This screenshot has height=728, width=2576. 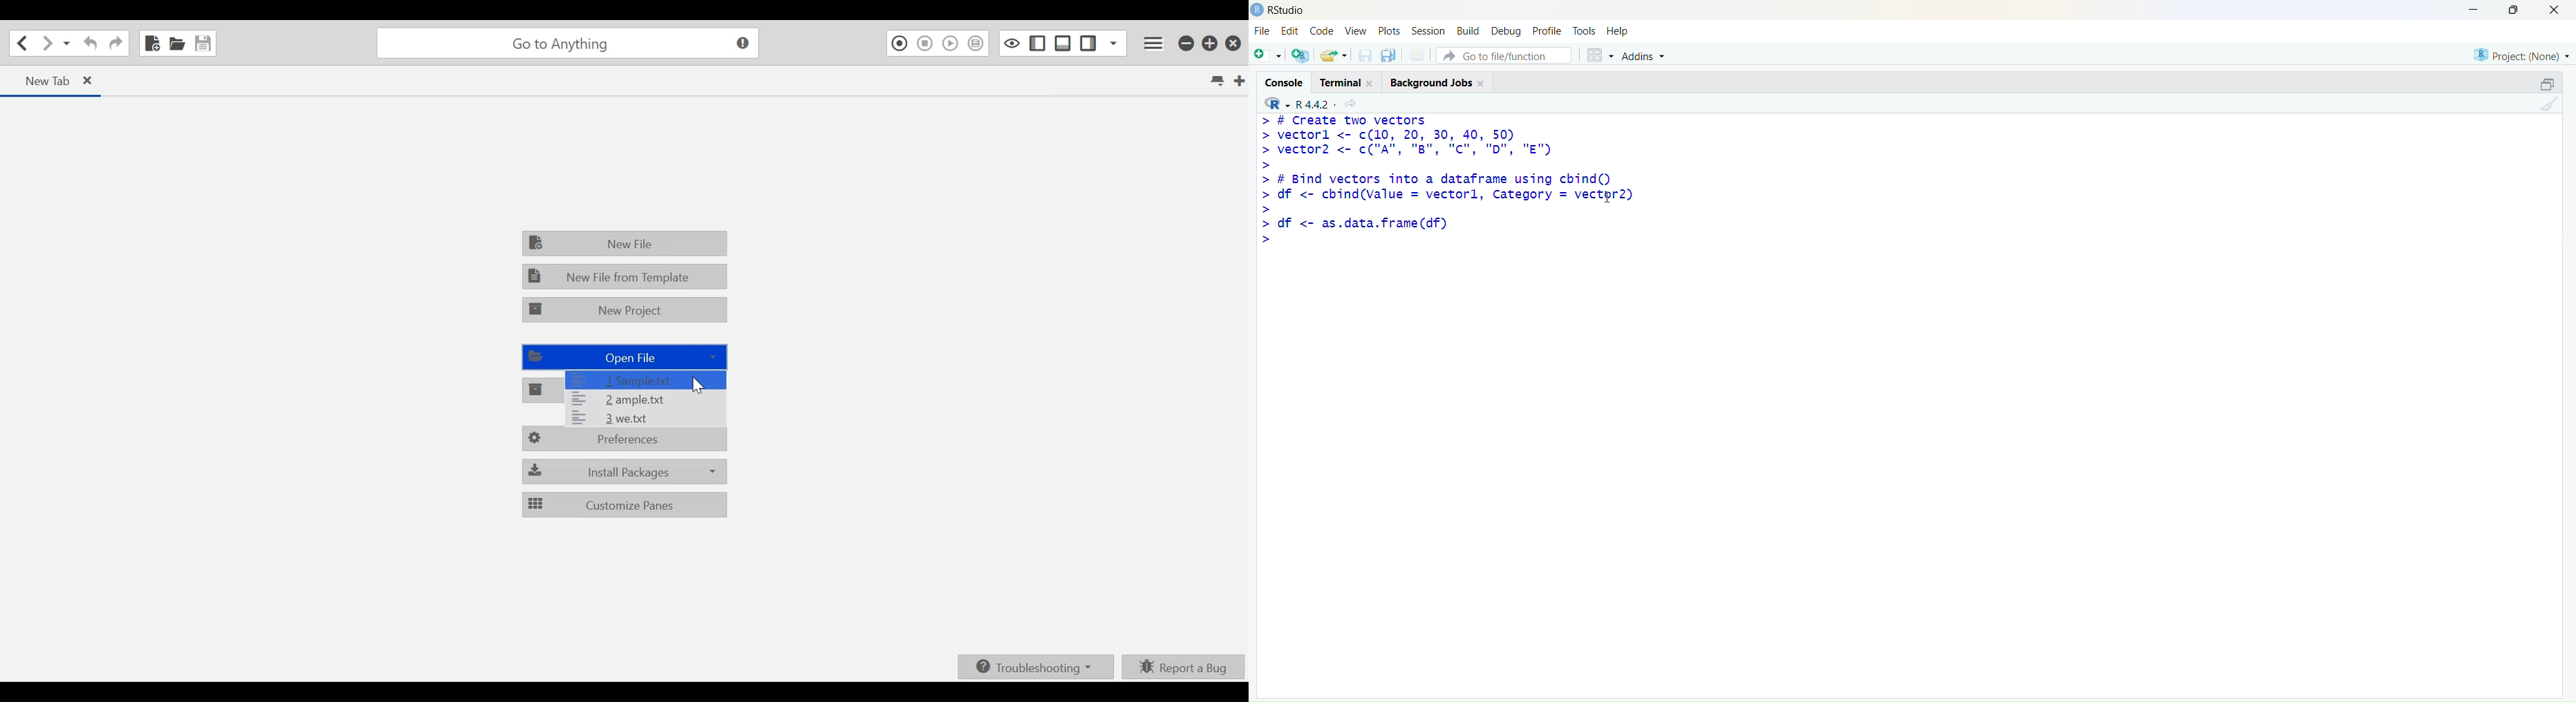 I want to click on RStudio, so click(x=1287, y=10).